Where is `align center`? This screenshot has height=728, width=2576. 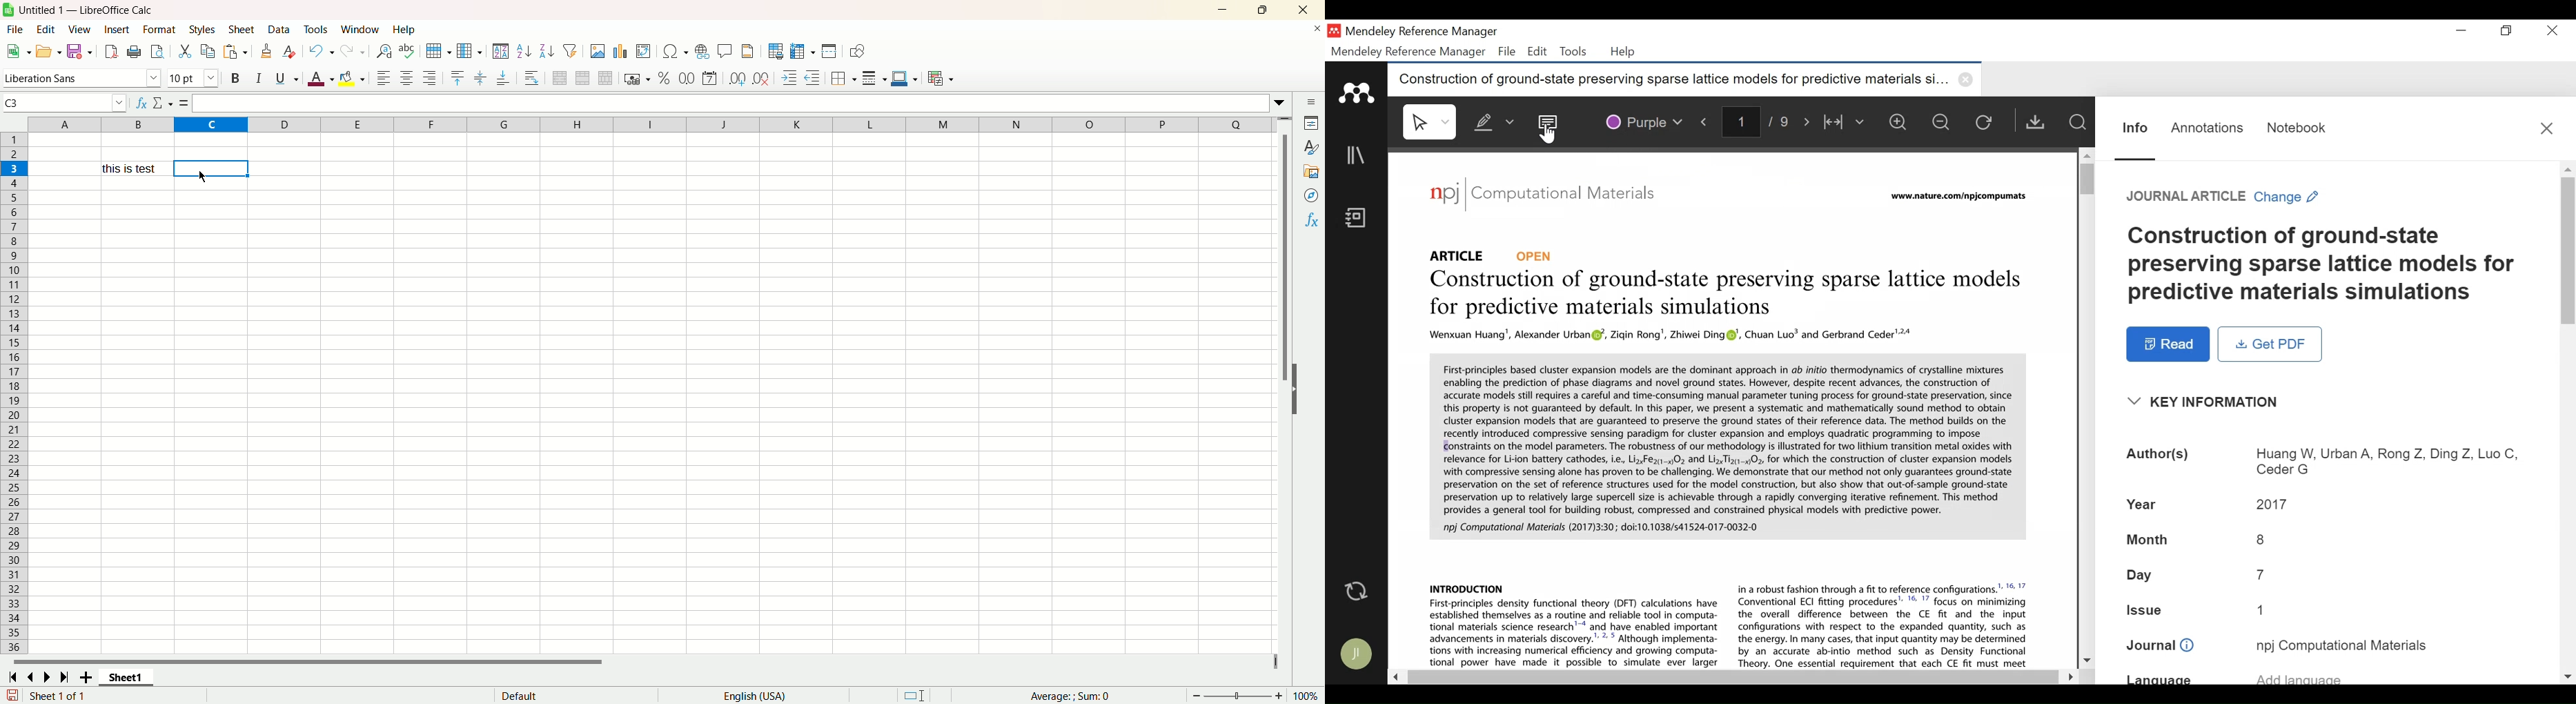
align center is located at coordinates (406, 77).